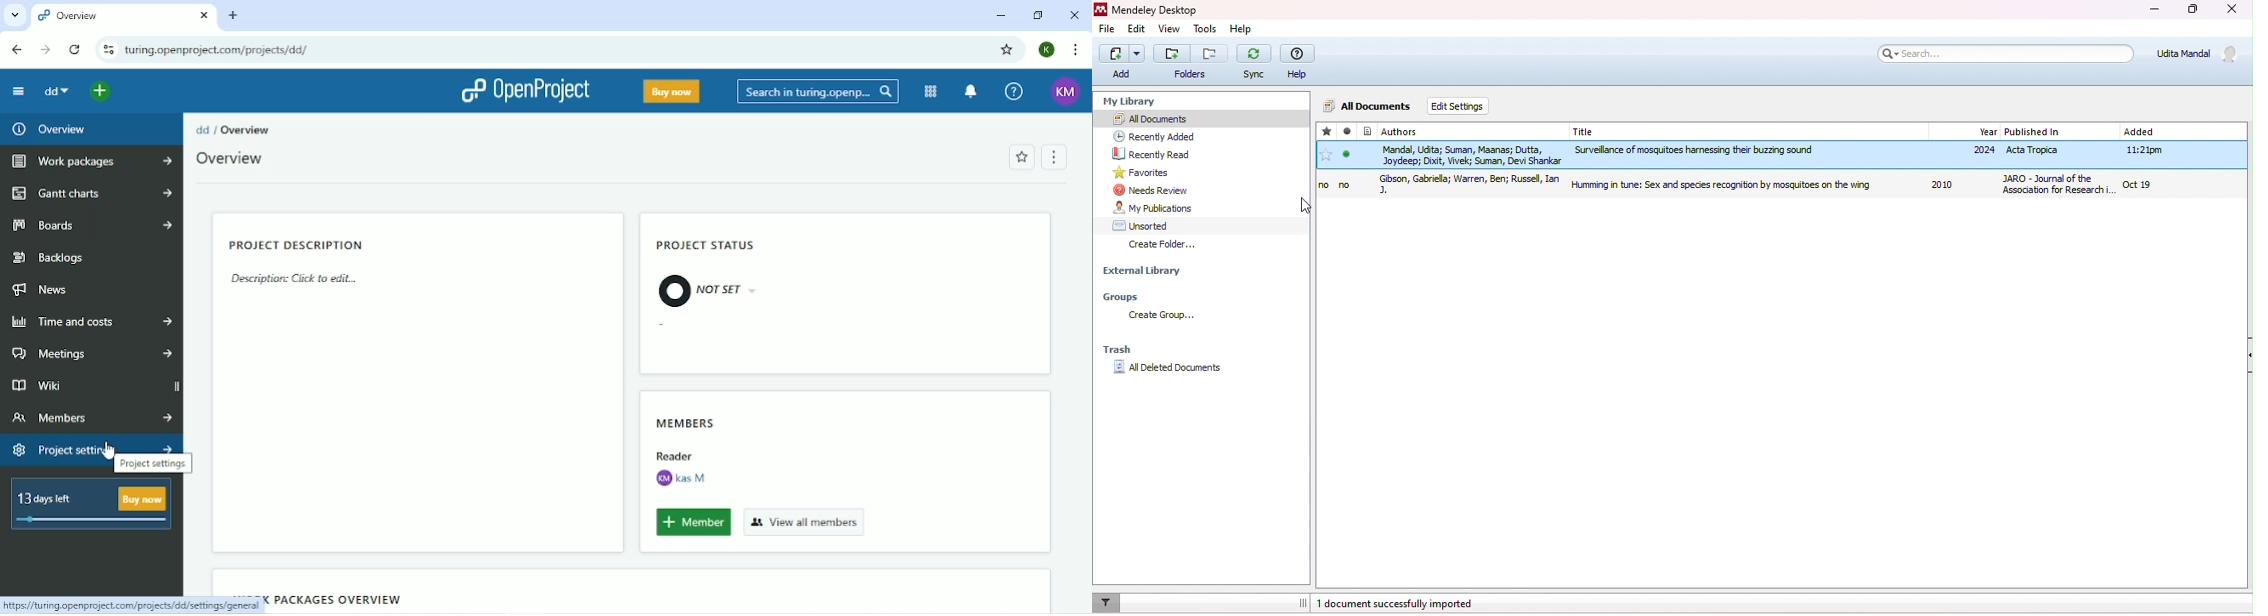  I want to click on turing.openprojects.com/projects/dd/, so click(223, 48).